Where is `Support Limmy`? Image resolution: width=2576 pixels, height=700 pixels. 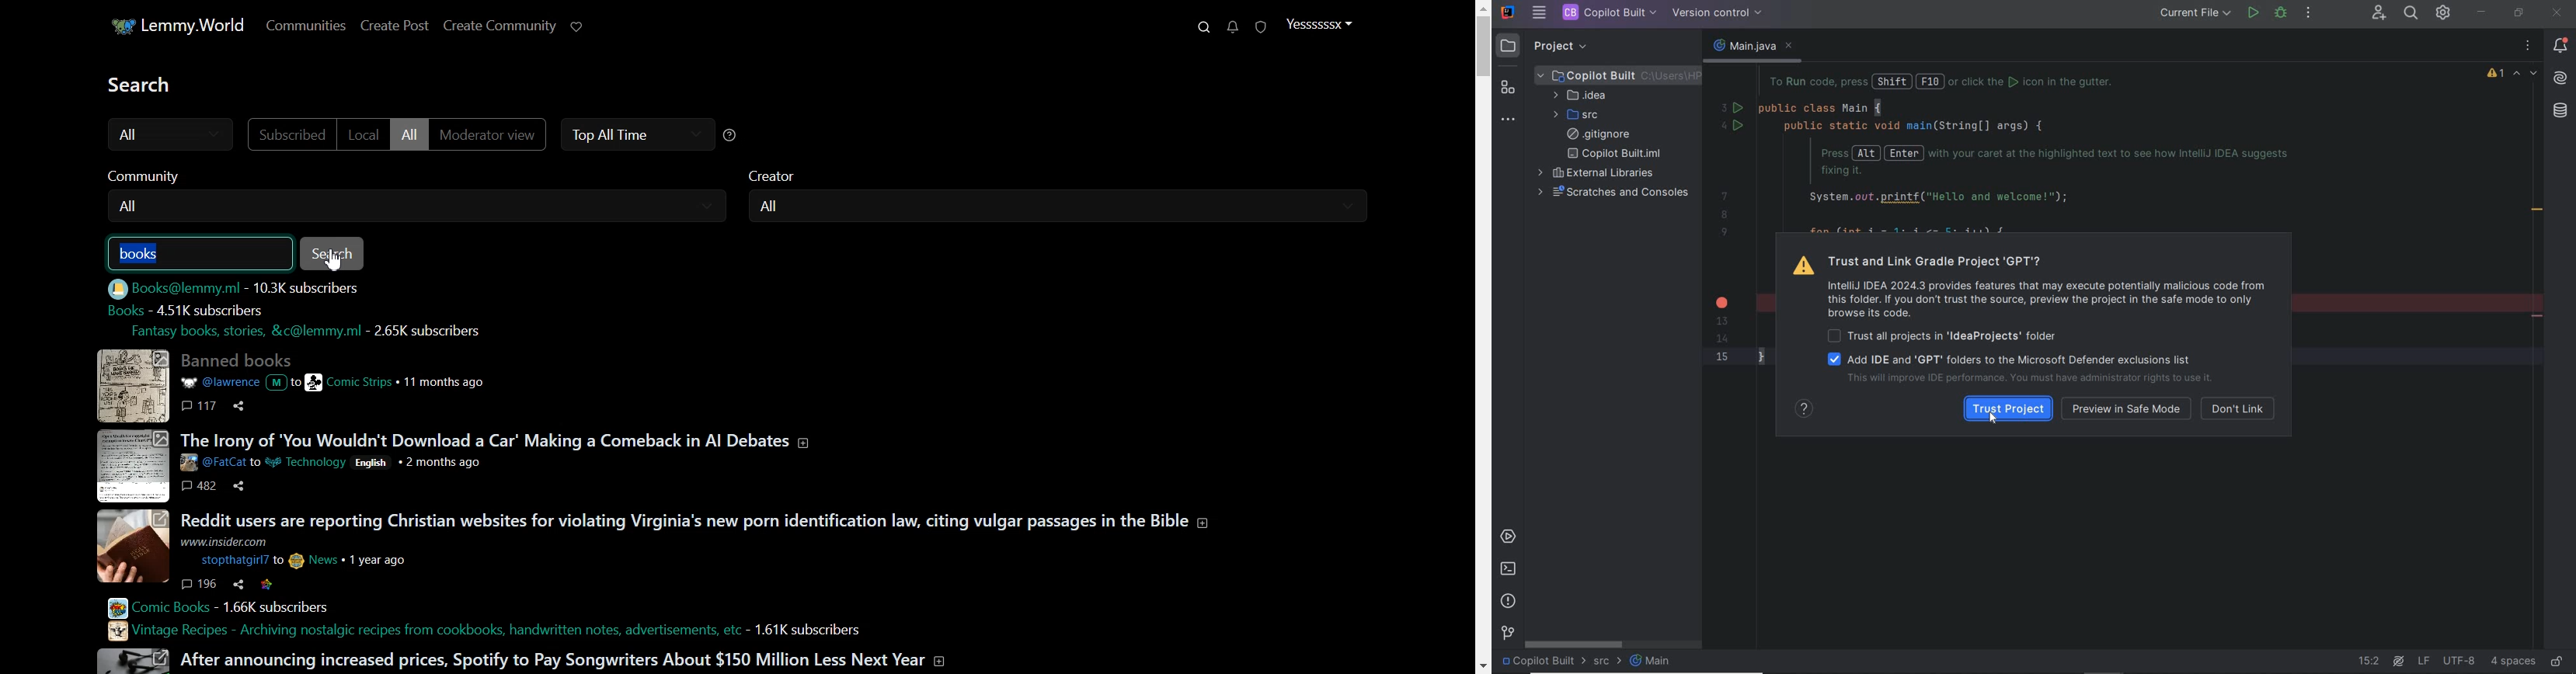 Support Limmy is located at coordinates (586, 26).